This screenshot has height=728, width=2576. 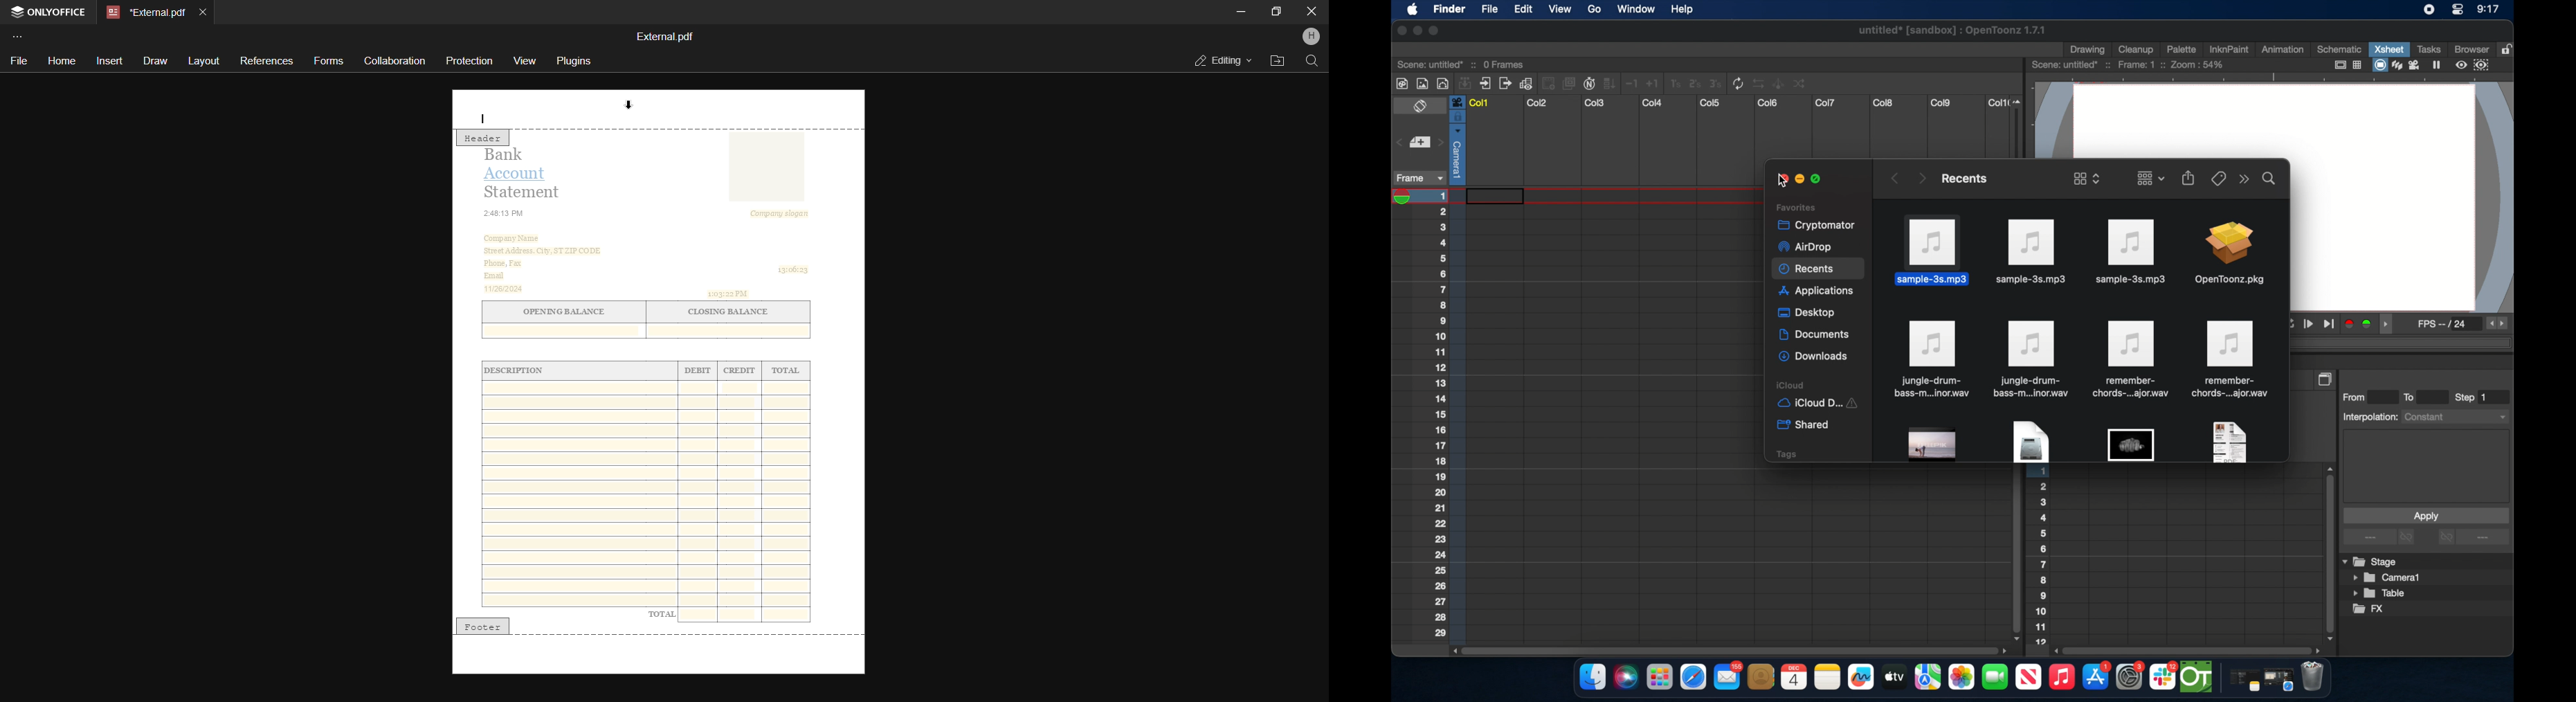 What do you see at coordinates (2087, 178) in the screenshot?
I see `listview options` at bounding box center [2087, 178].